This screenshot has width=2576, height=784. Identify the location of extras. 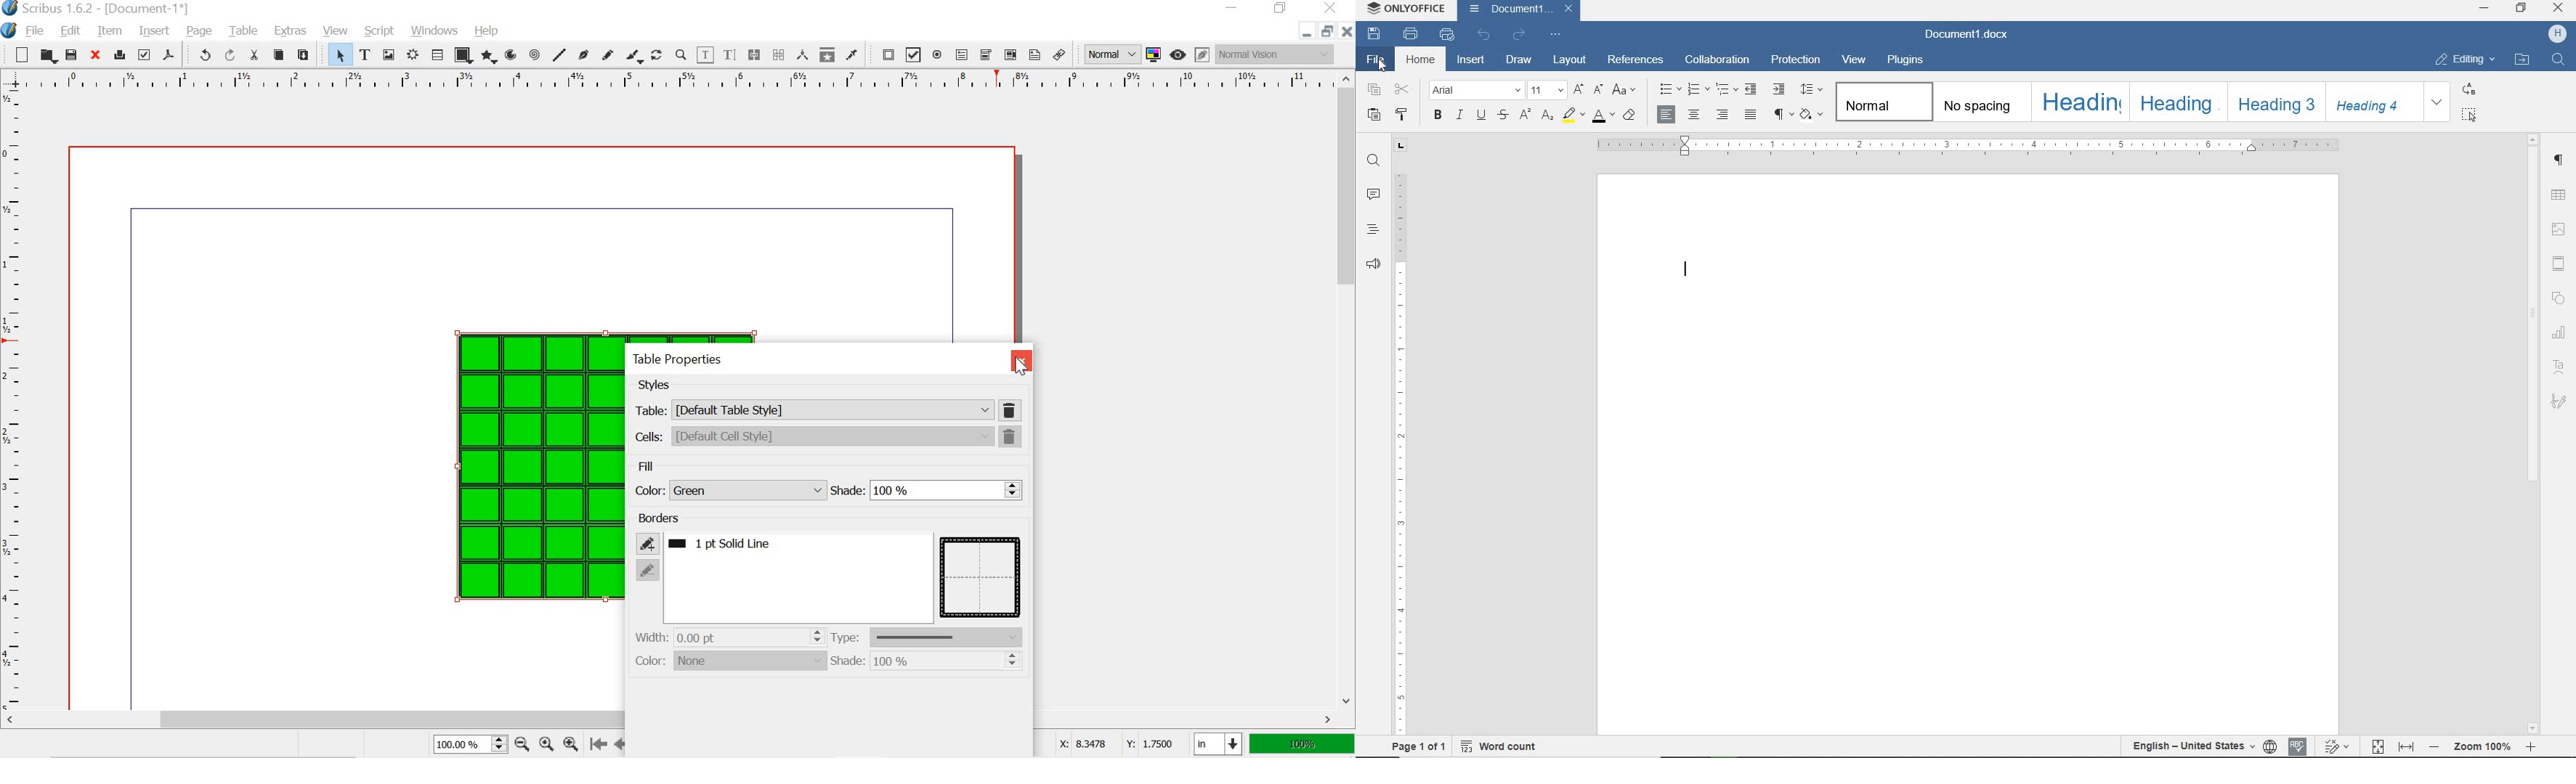
(287, 32).